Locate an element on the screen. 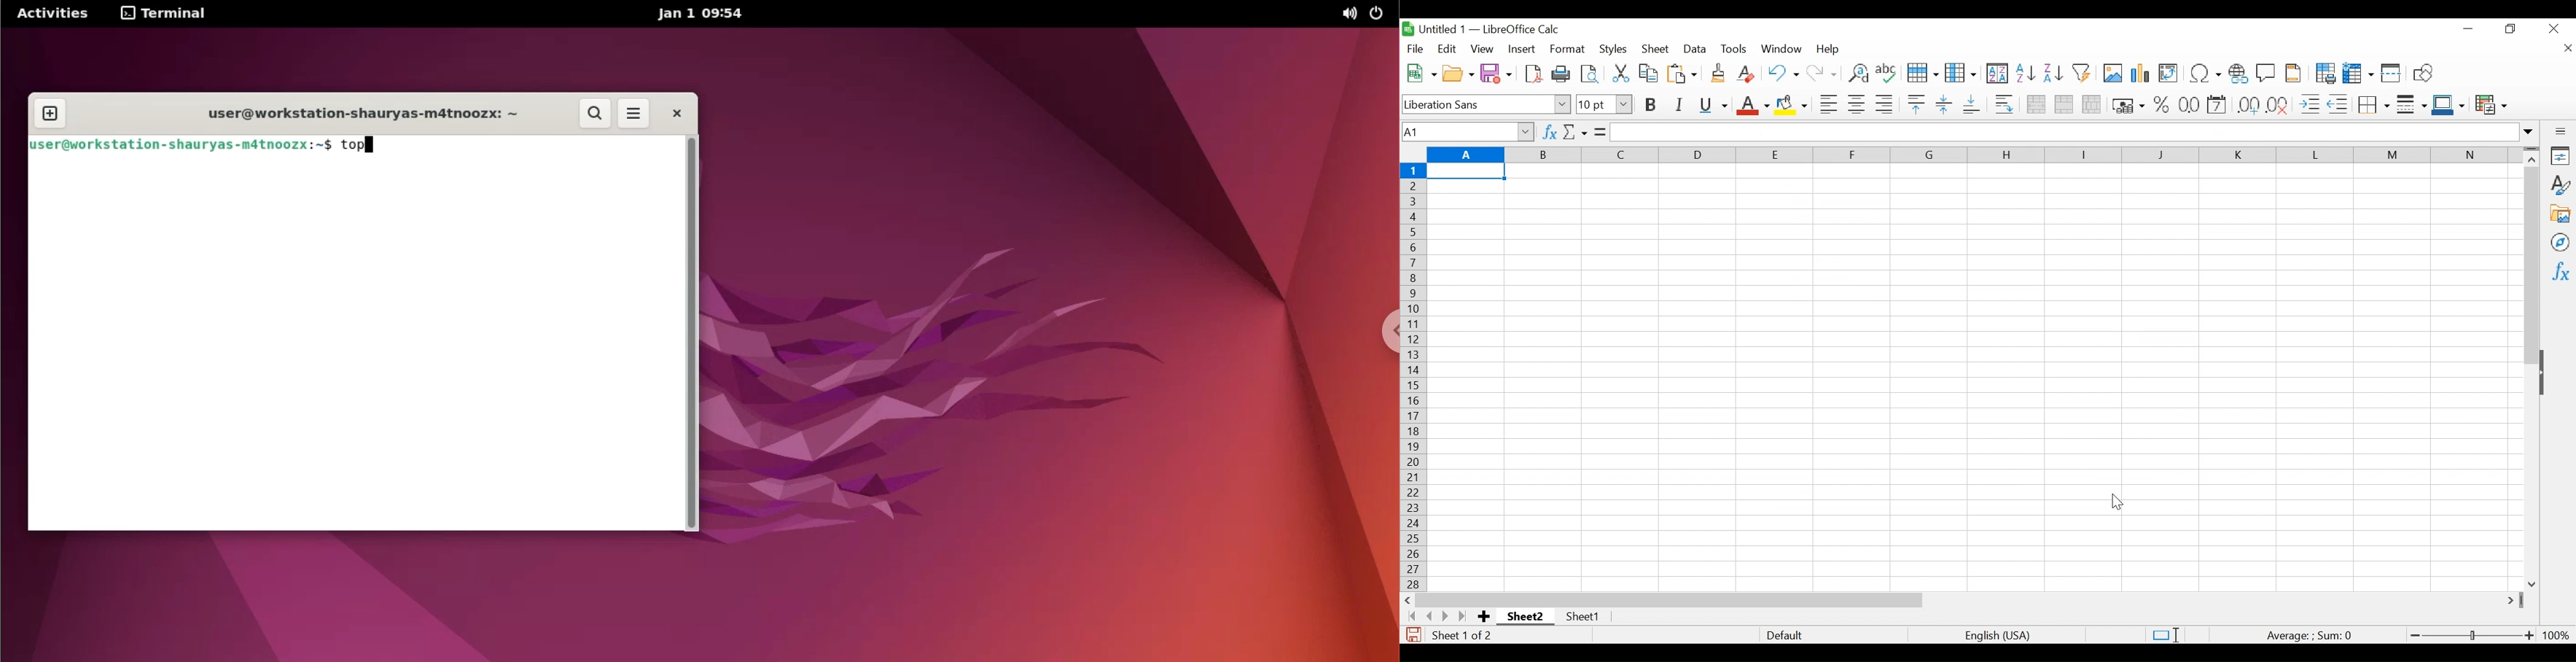 This screenshot has height=672, width=2576. Scroll to the next page is located at coordinates (1448, 616).